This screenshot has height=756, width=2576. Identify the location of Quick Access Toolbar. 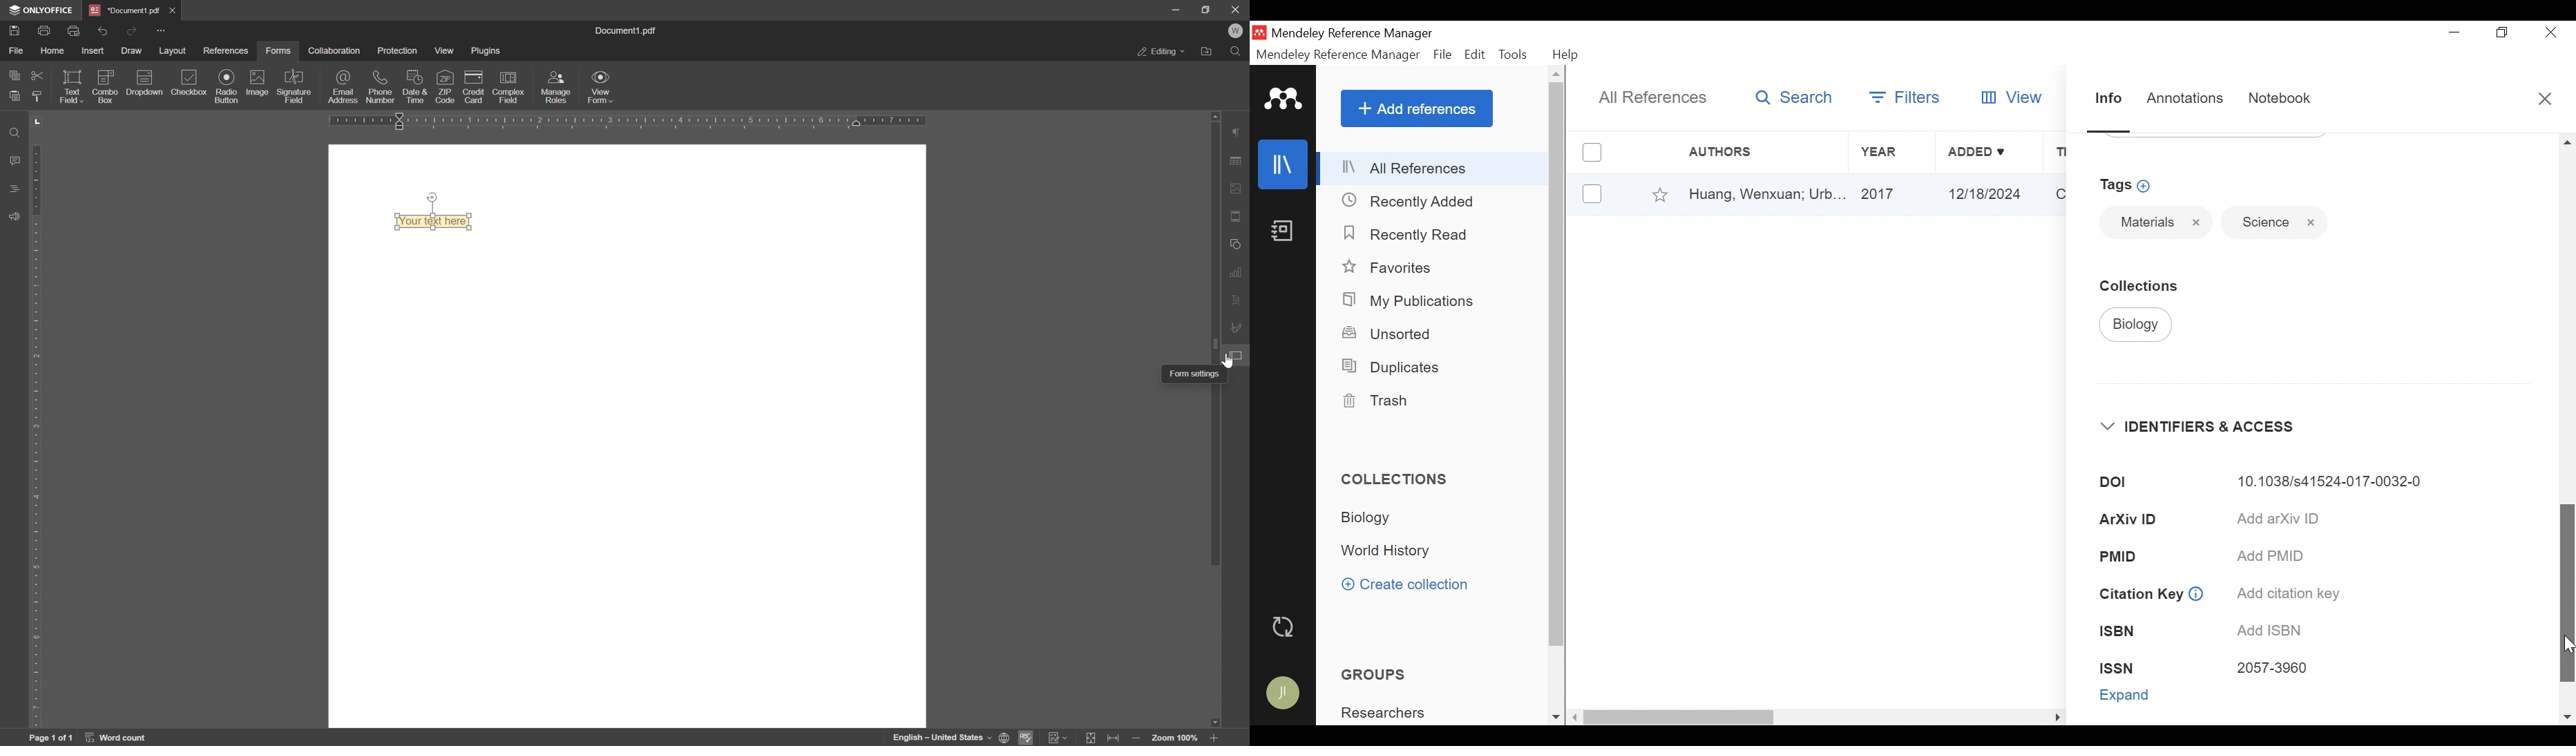
(161, 30).